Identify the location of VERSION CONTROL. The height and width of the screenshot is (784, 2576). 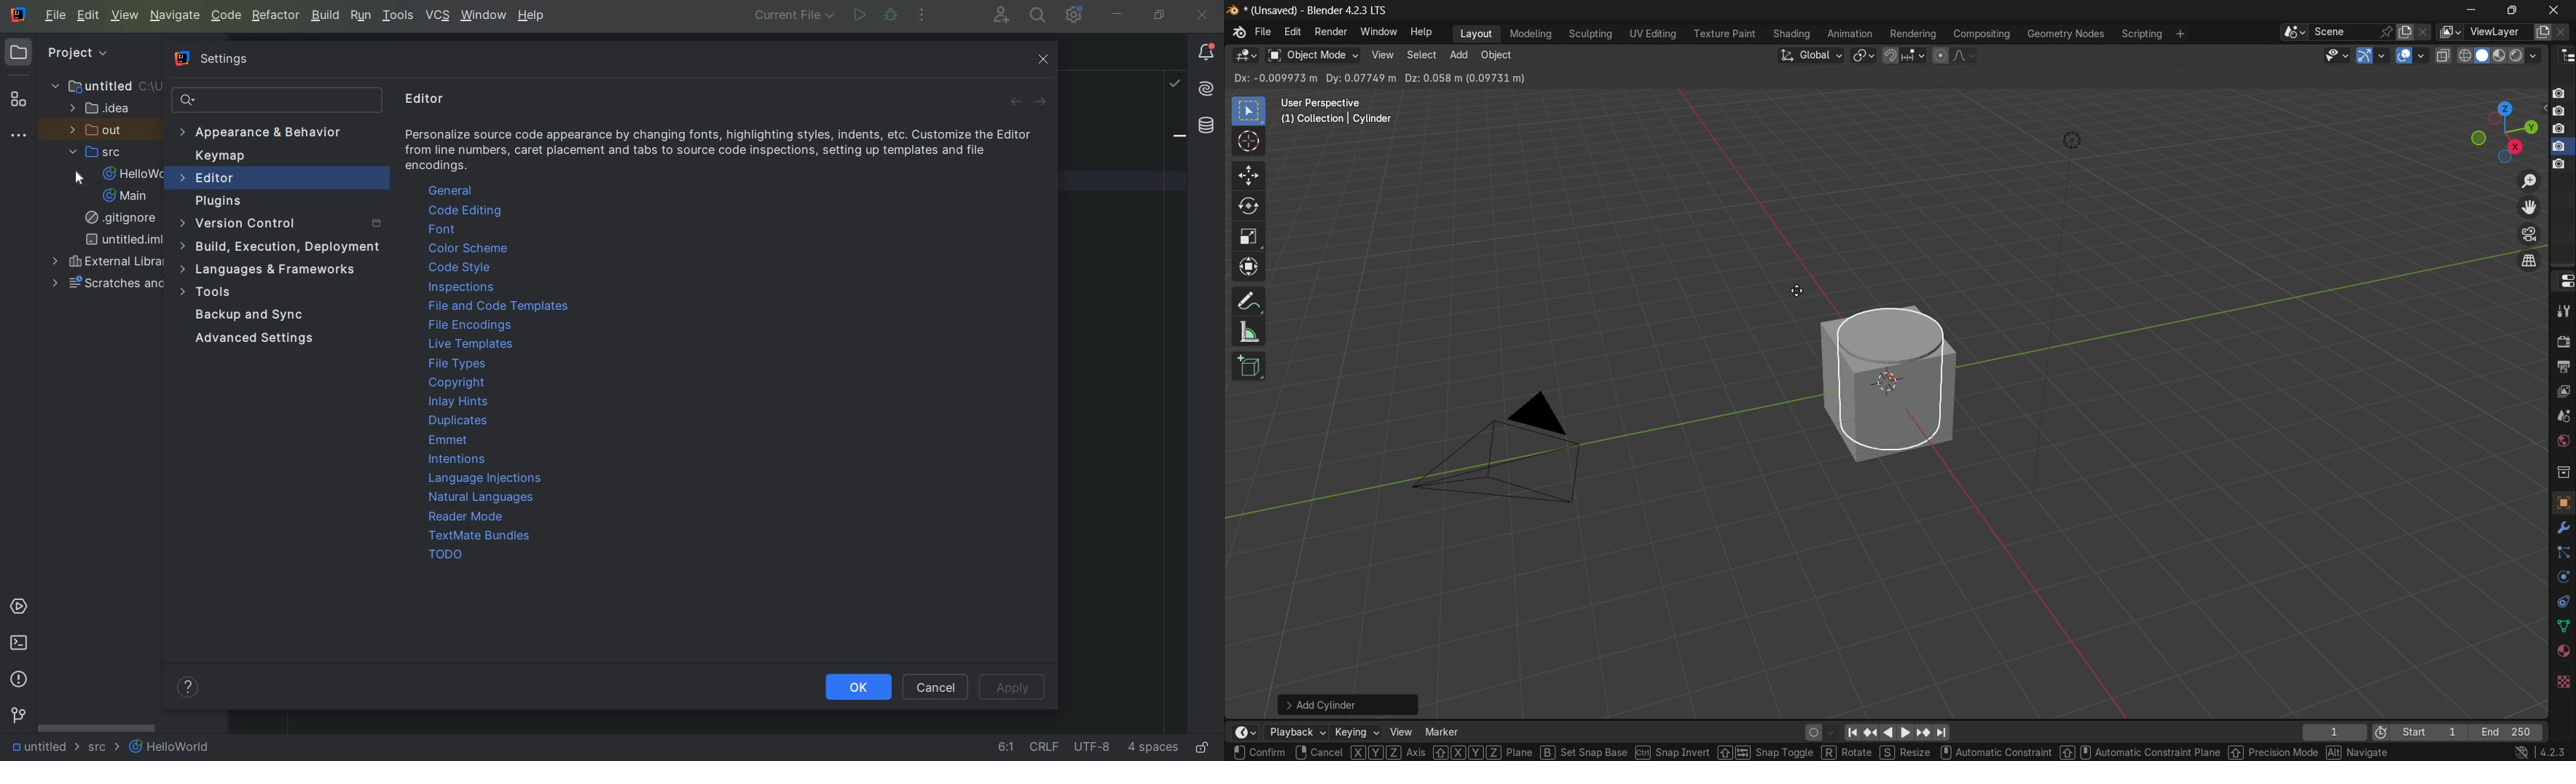
(16, 716).